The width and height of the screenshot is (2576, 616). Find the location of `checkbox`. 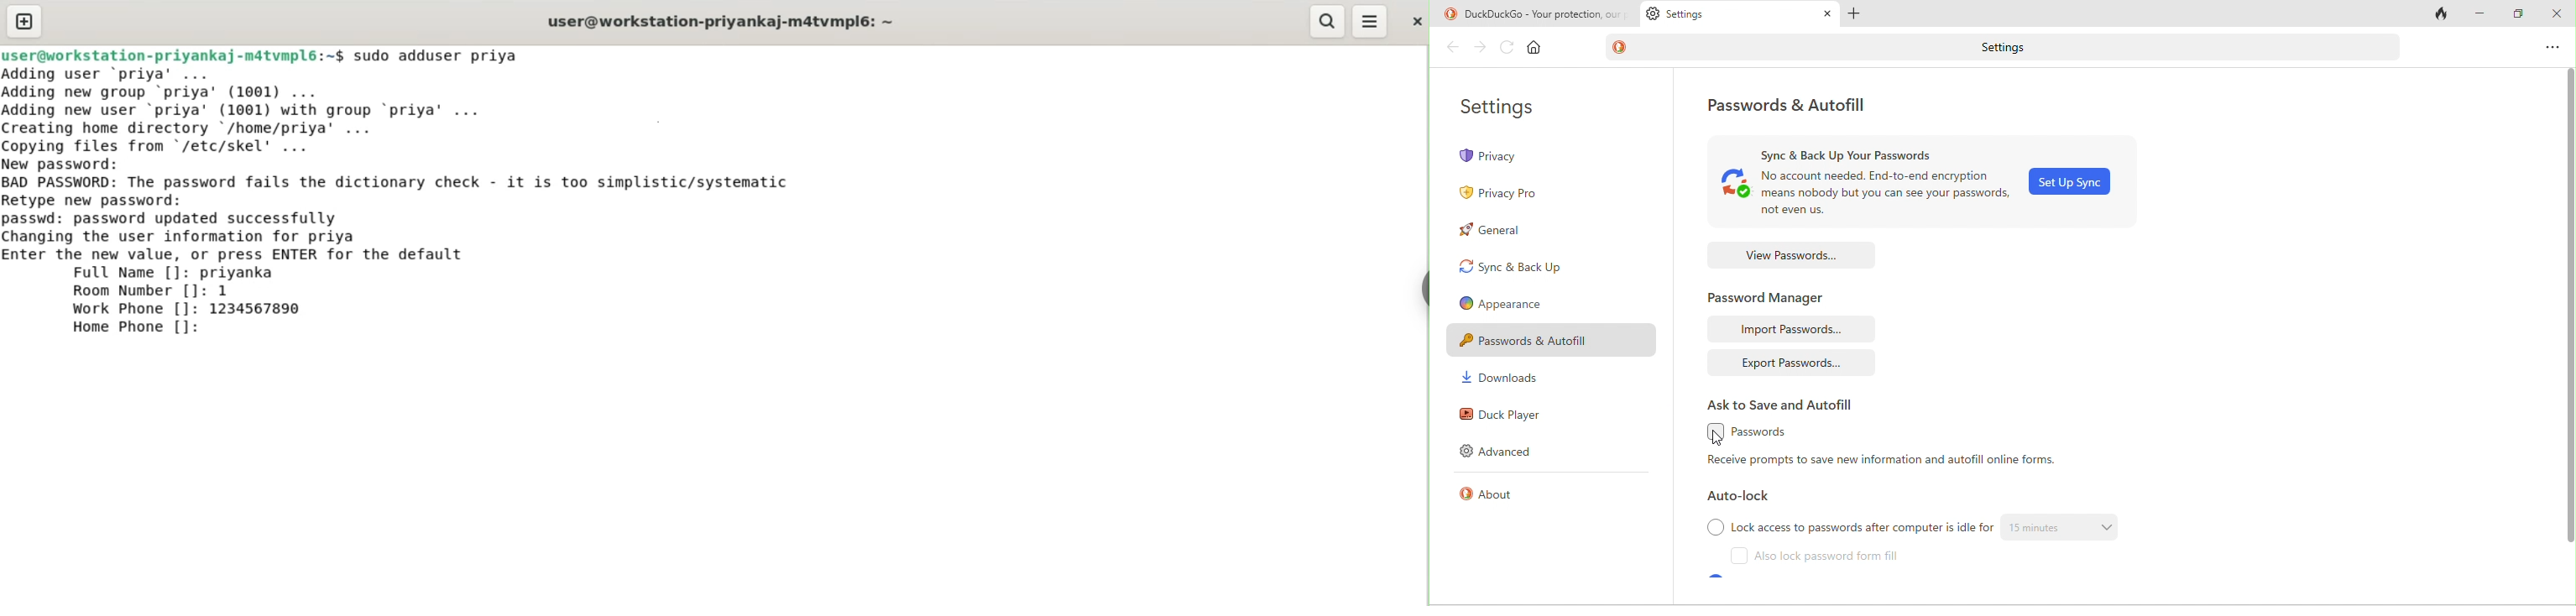

checkbox is located at coordinates (1742, 558).